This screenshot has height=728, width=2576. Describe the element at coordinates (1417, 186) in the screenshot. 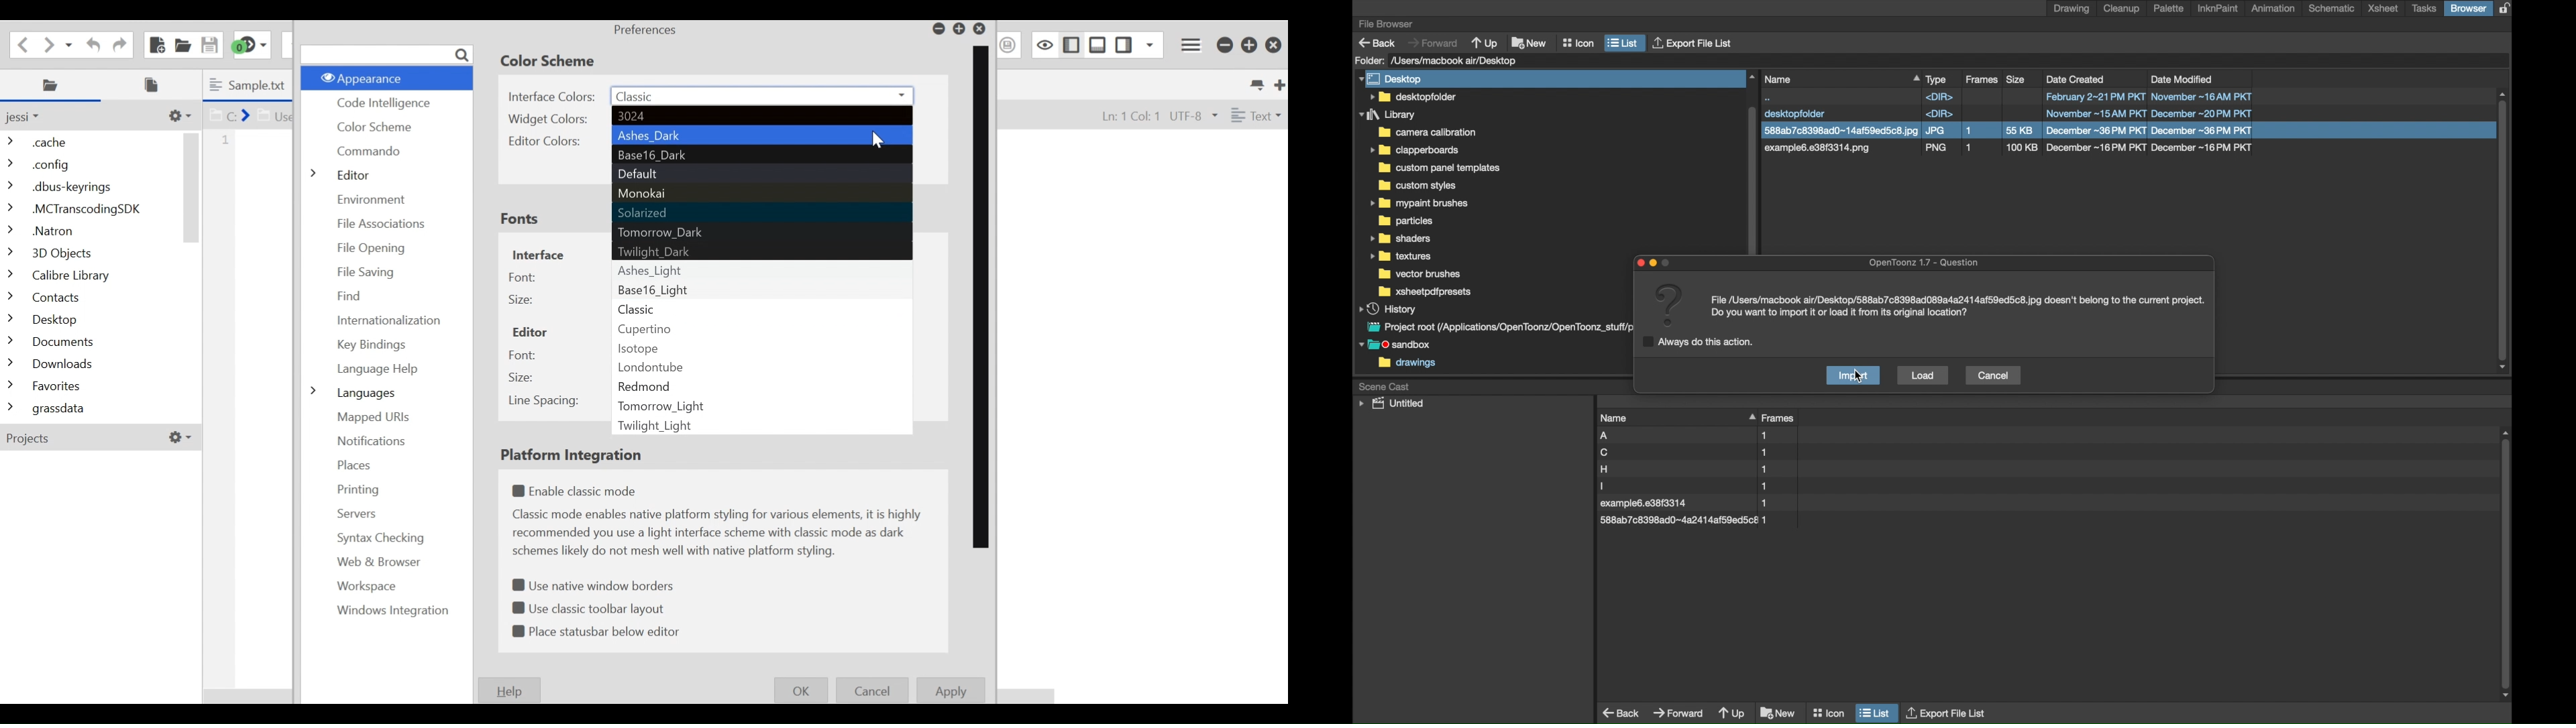

I see `folder` at that location.